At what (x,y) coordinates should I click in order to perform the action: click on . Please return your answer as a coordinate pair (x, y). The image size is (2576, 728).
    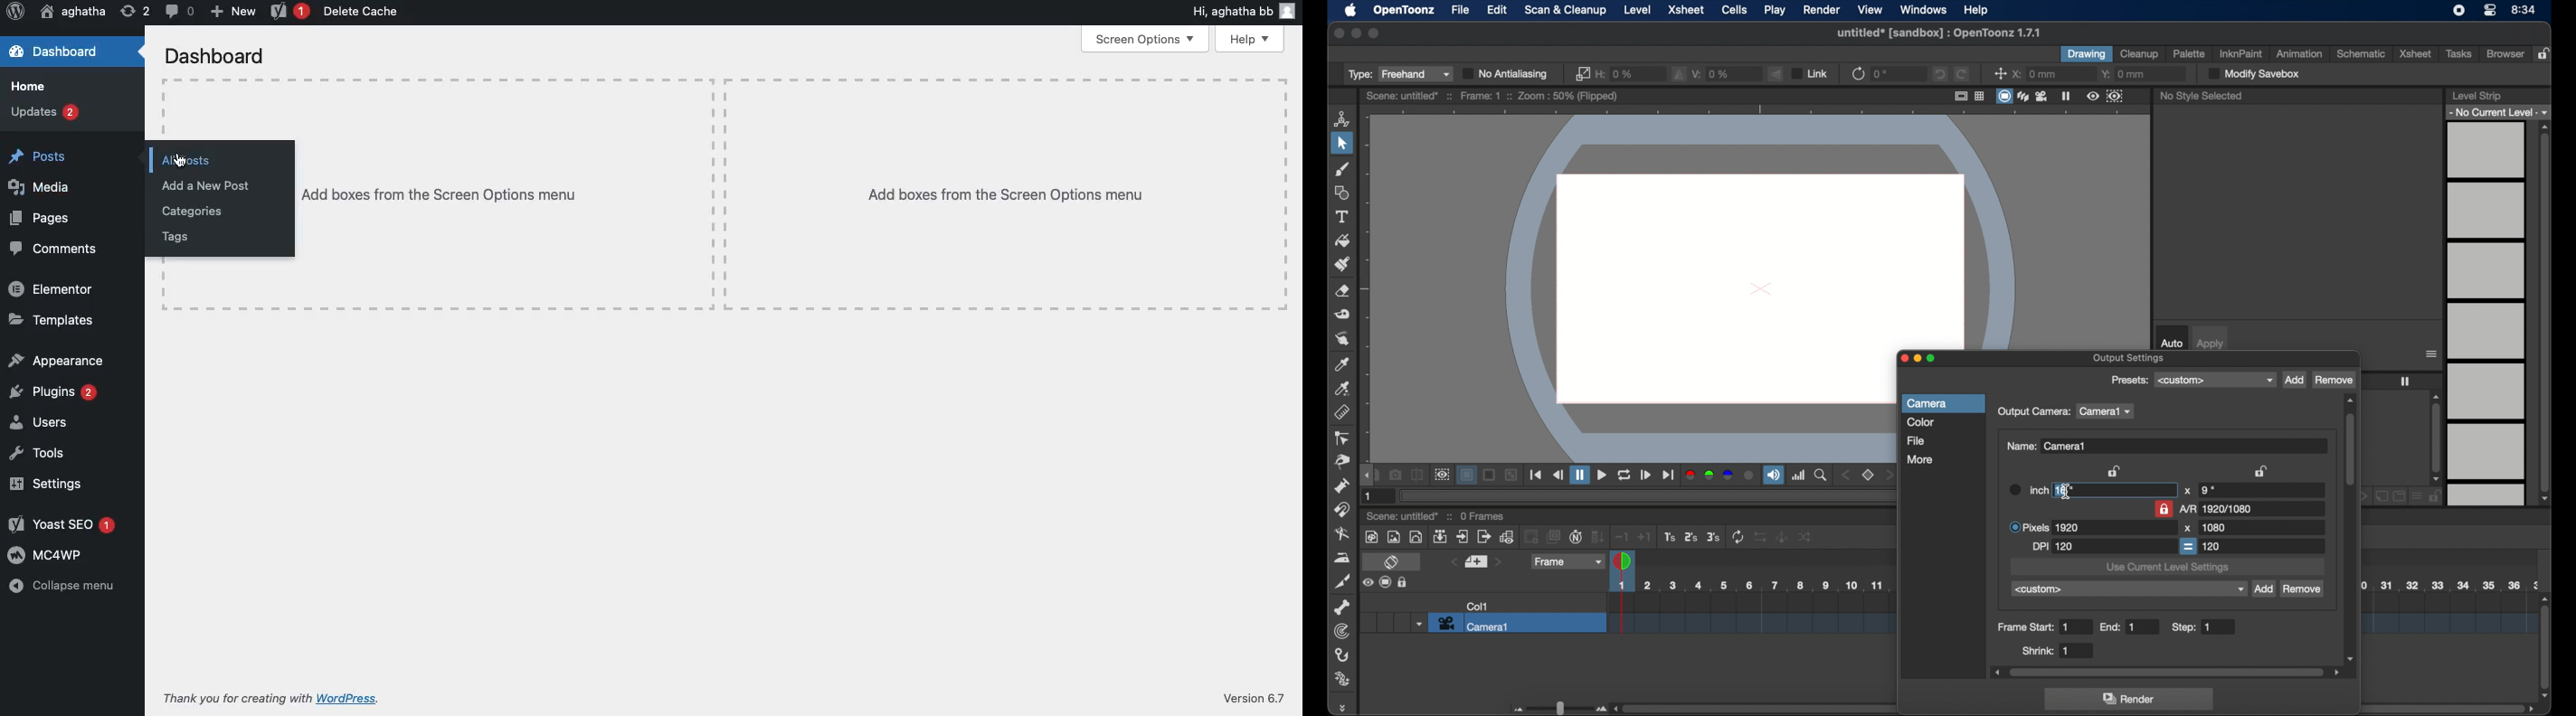
    Looking at the image, I should click on (2402, 496).